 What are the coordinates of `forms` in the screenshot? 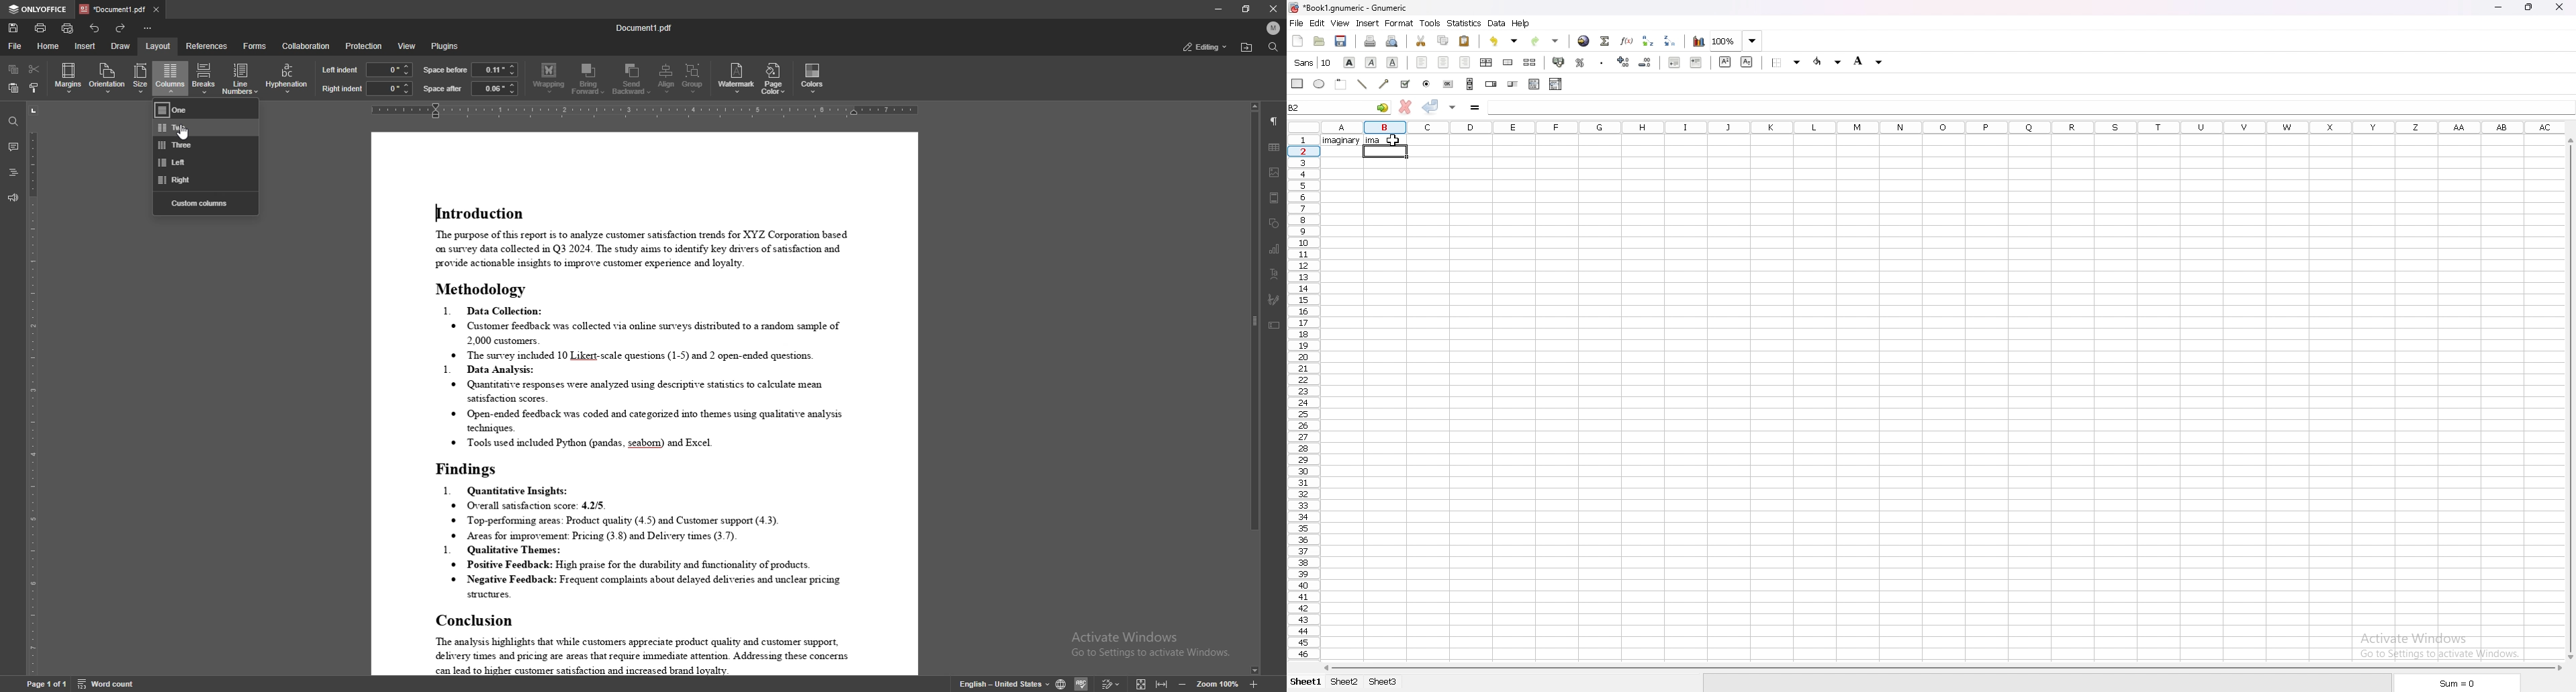 It's located at (255, 46).